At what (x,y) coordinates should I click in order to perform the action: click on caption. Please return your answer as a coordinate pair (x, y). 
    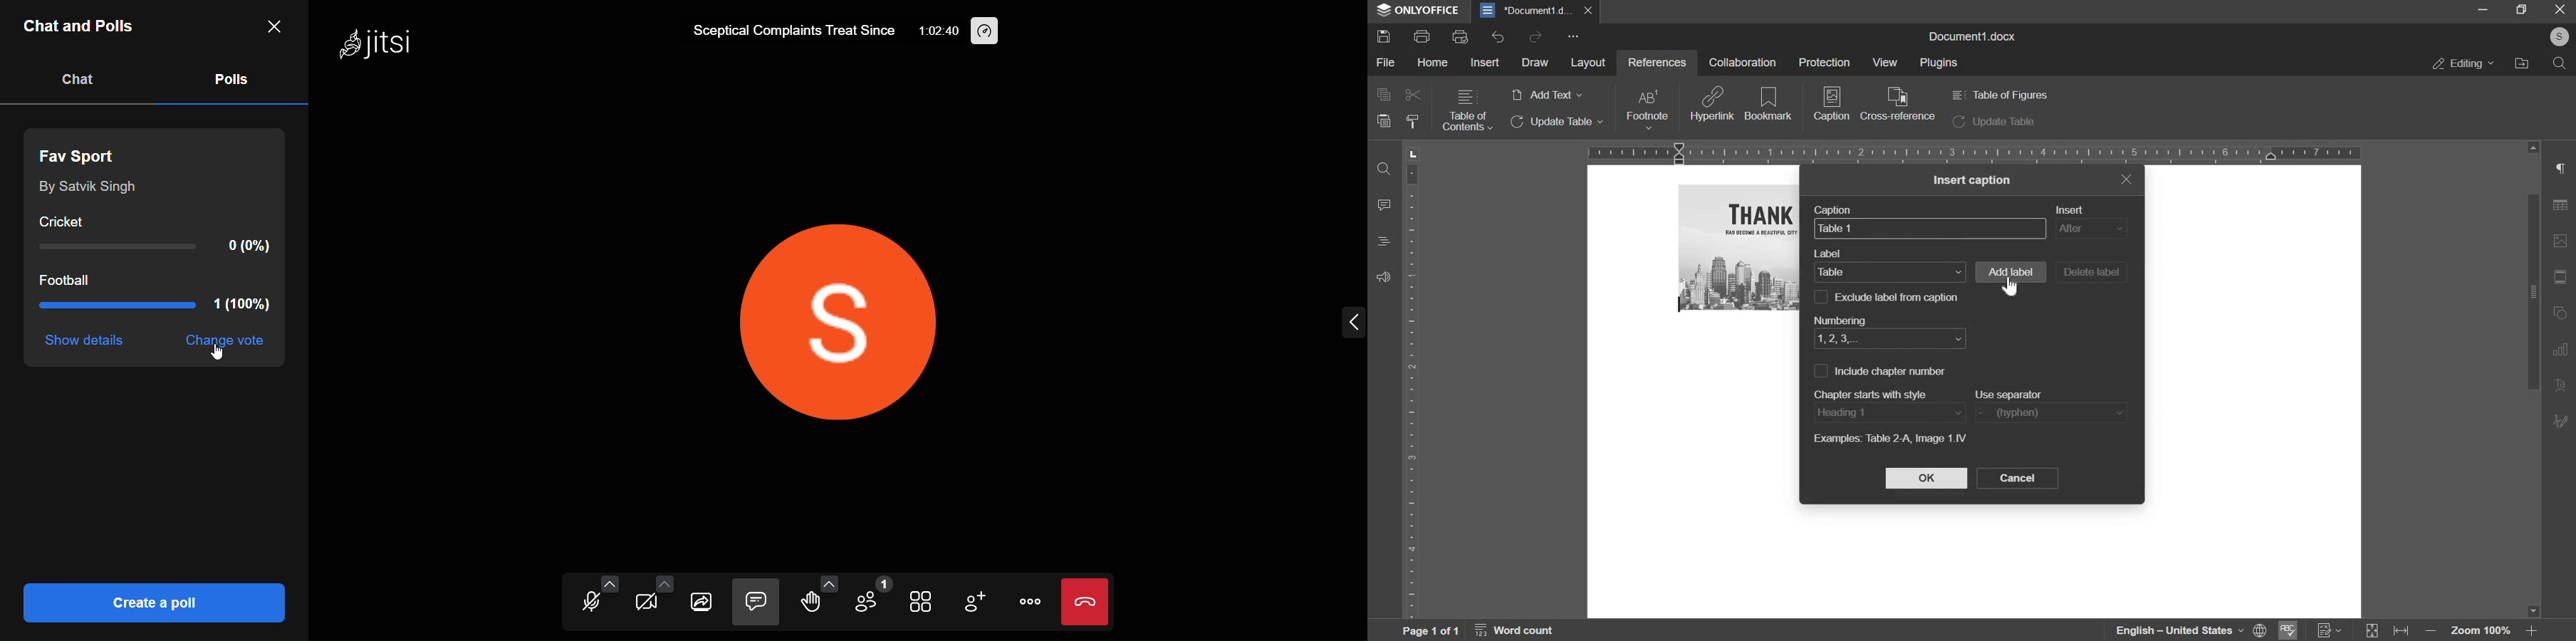
    Looking at the image, I should click on (1838, 209).